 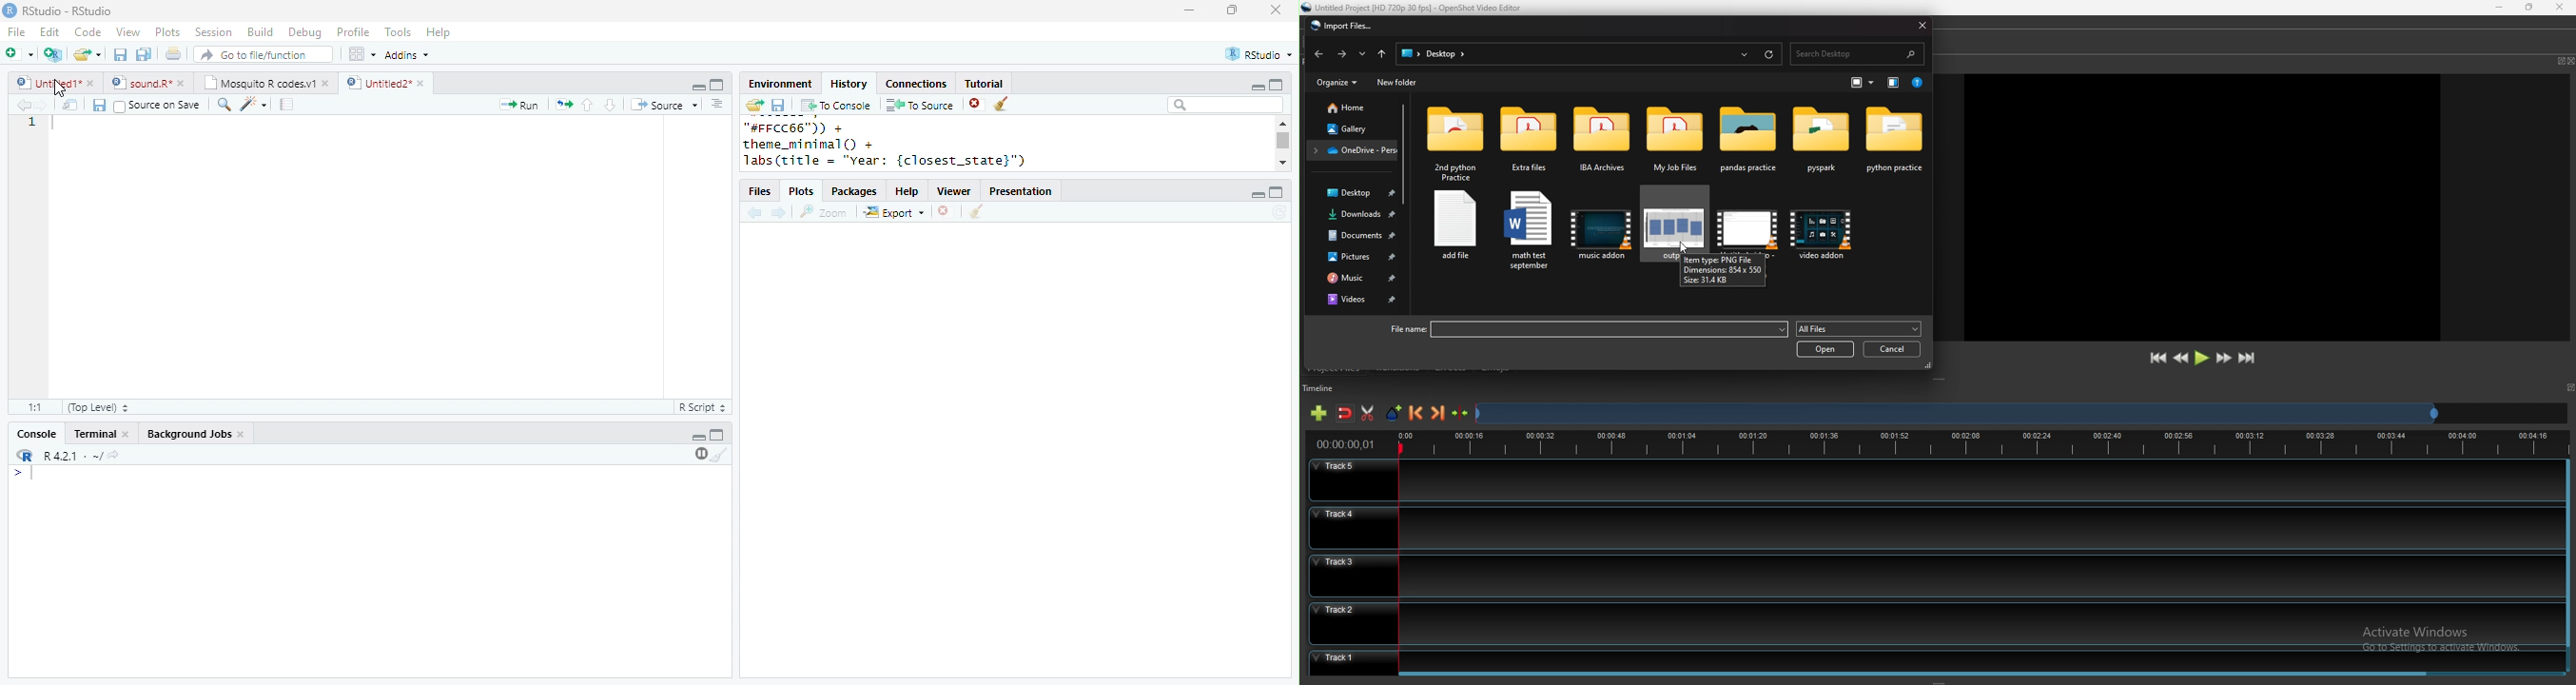 What do you see at coordinates (19, 54) in the screenshot?
I see `new file` at bounding box center [19, 54].